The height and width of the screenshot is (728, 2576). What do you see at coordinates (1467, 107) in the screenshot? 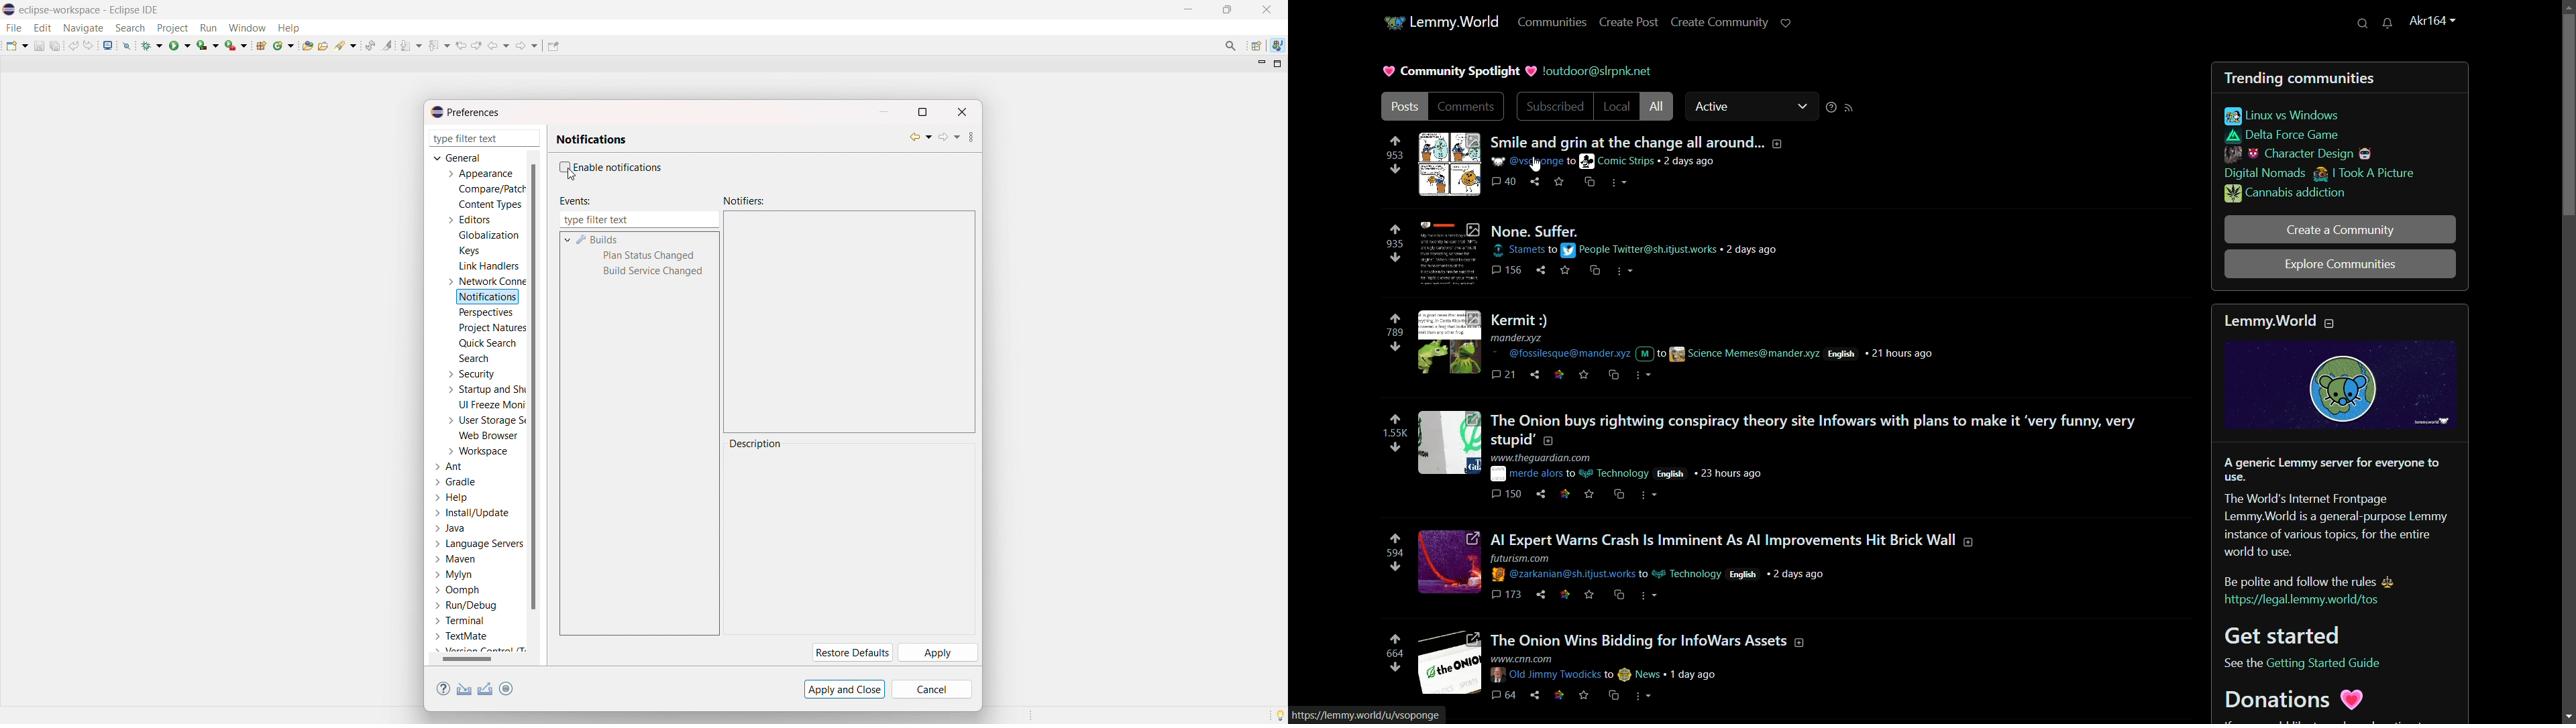
I see `comments` at bounding box center [1467, 107].